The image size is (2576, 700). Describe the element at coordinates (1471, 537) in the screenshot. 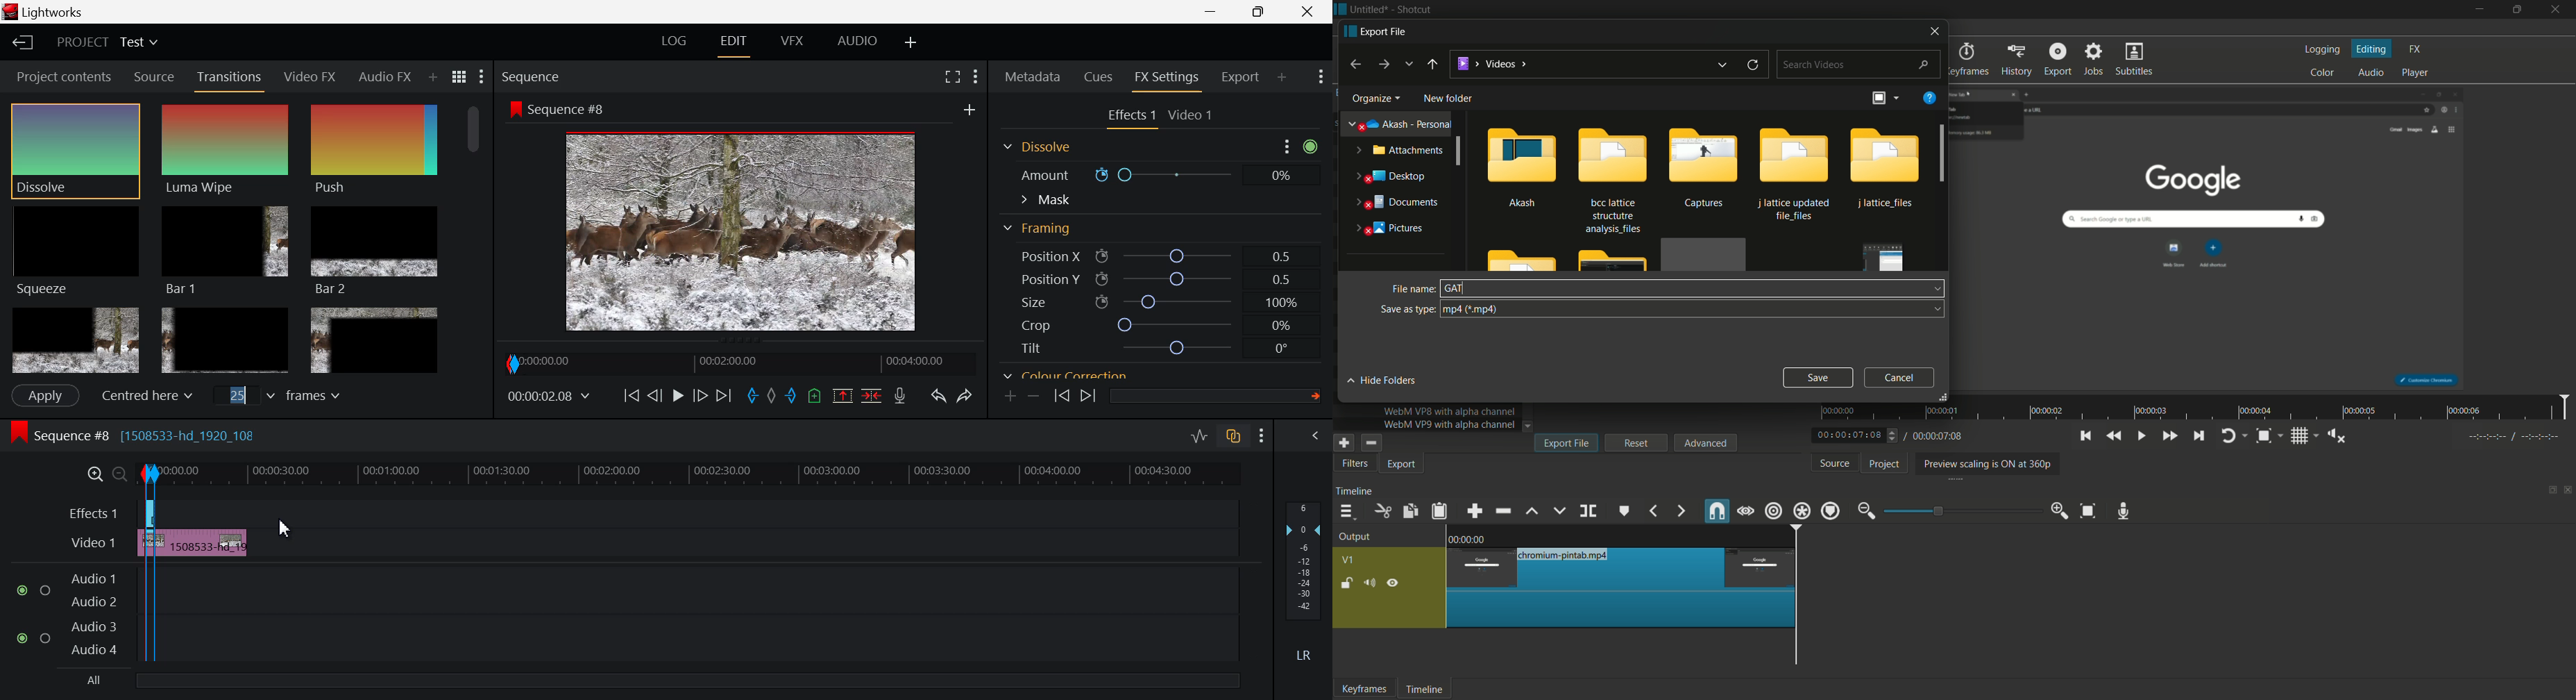

I see `0.00` at that location.